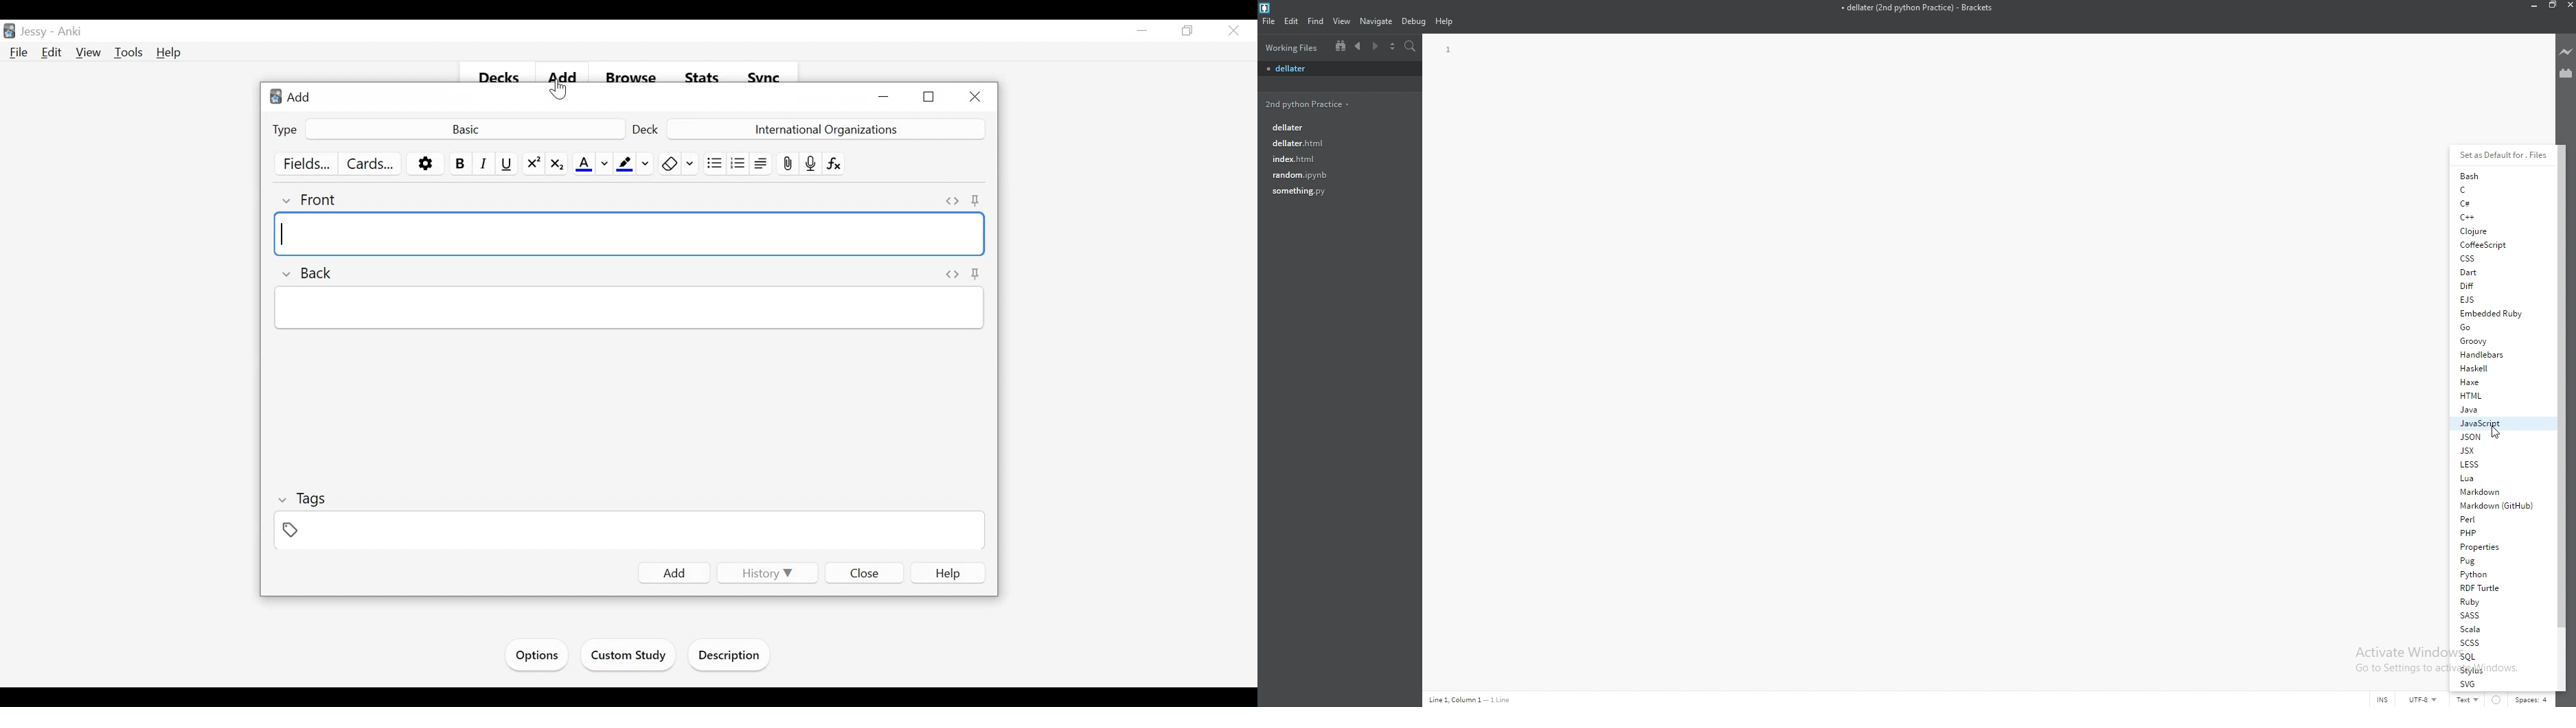 Image resolution: width=2576 pixels, height=728 pixels. Describe the element at coordinates (825, 128) in the screenshot. I see `Deck Name` at that location.